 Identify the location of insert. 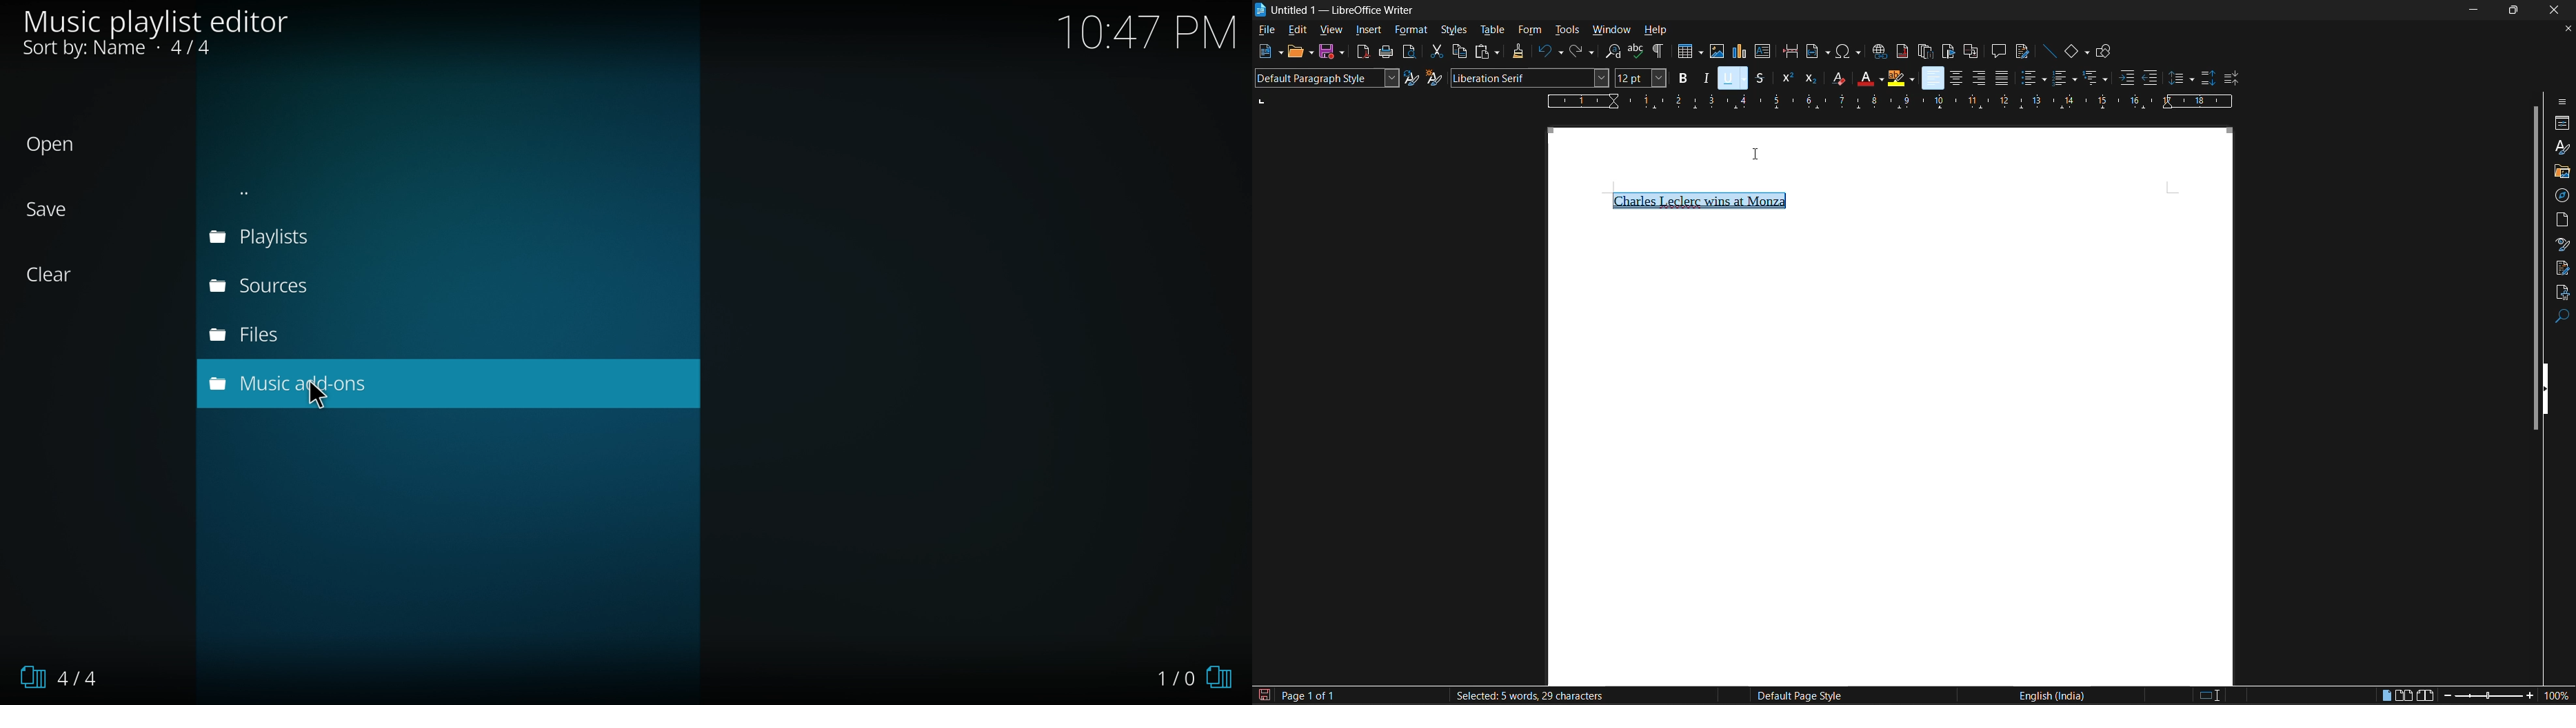
(1368, 30).